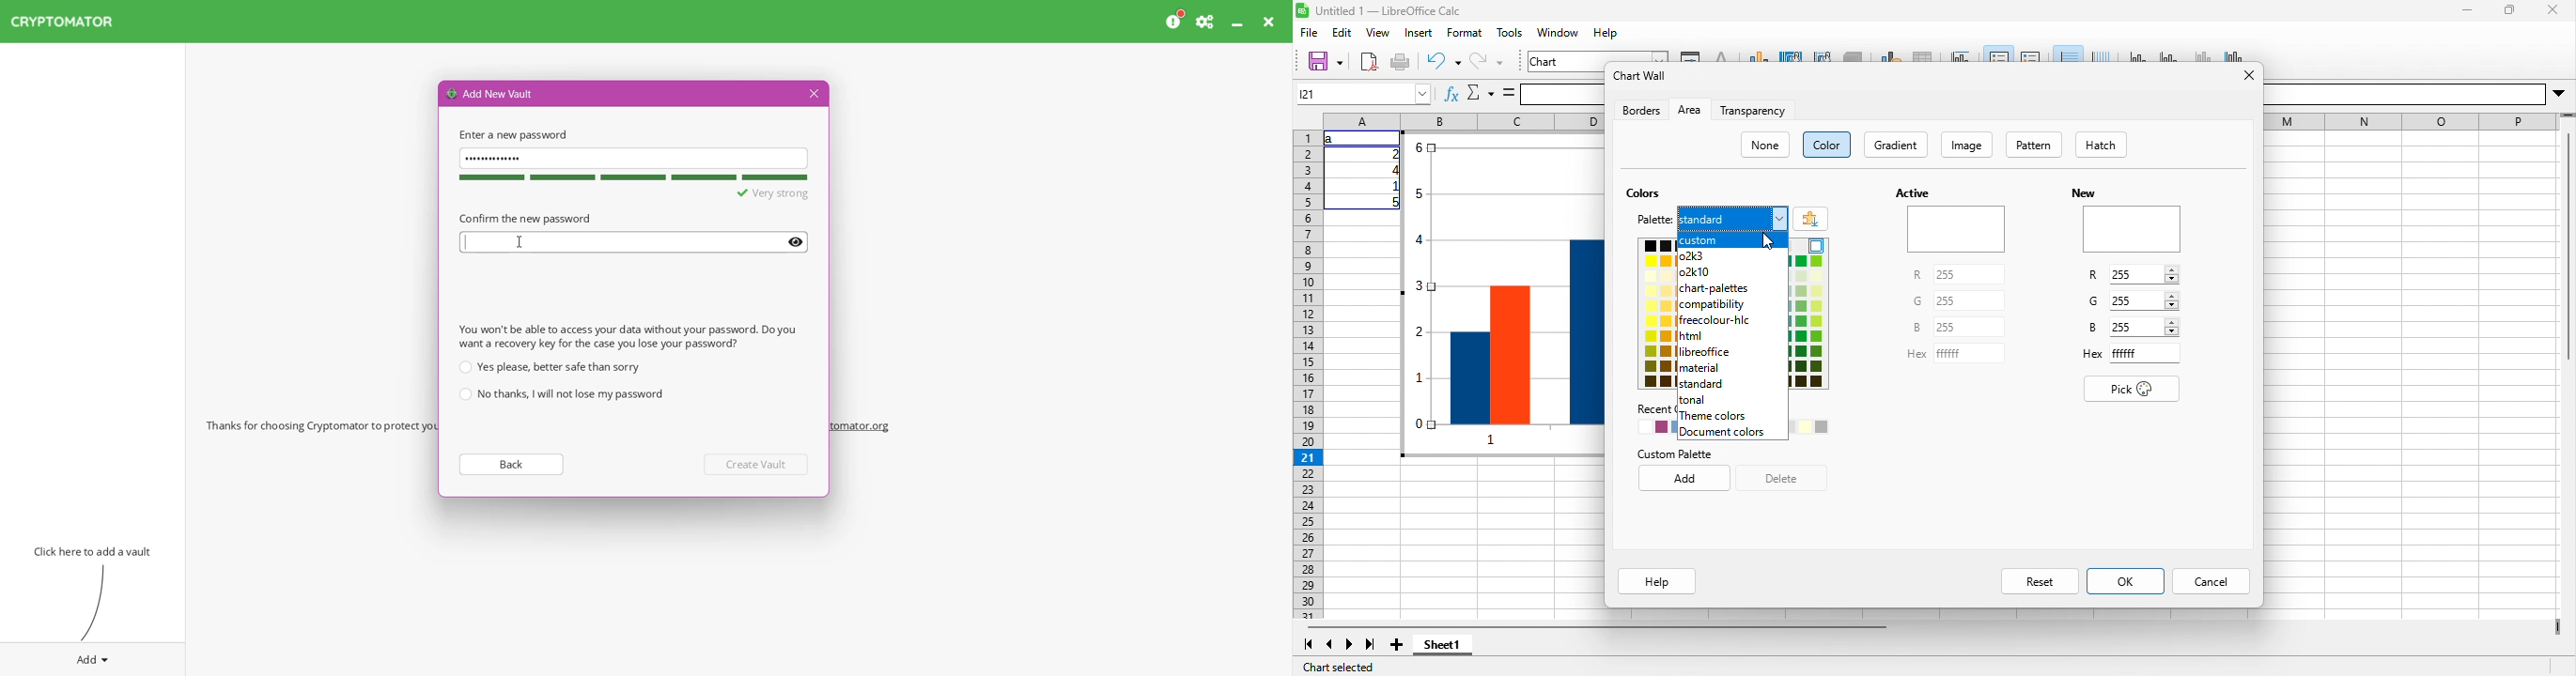  Describe the element at coordinates (2093, 354) in the screenshot. I see `Hex` at that location.